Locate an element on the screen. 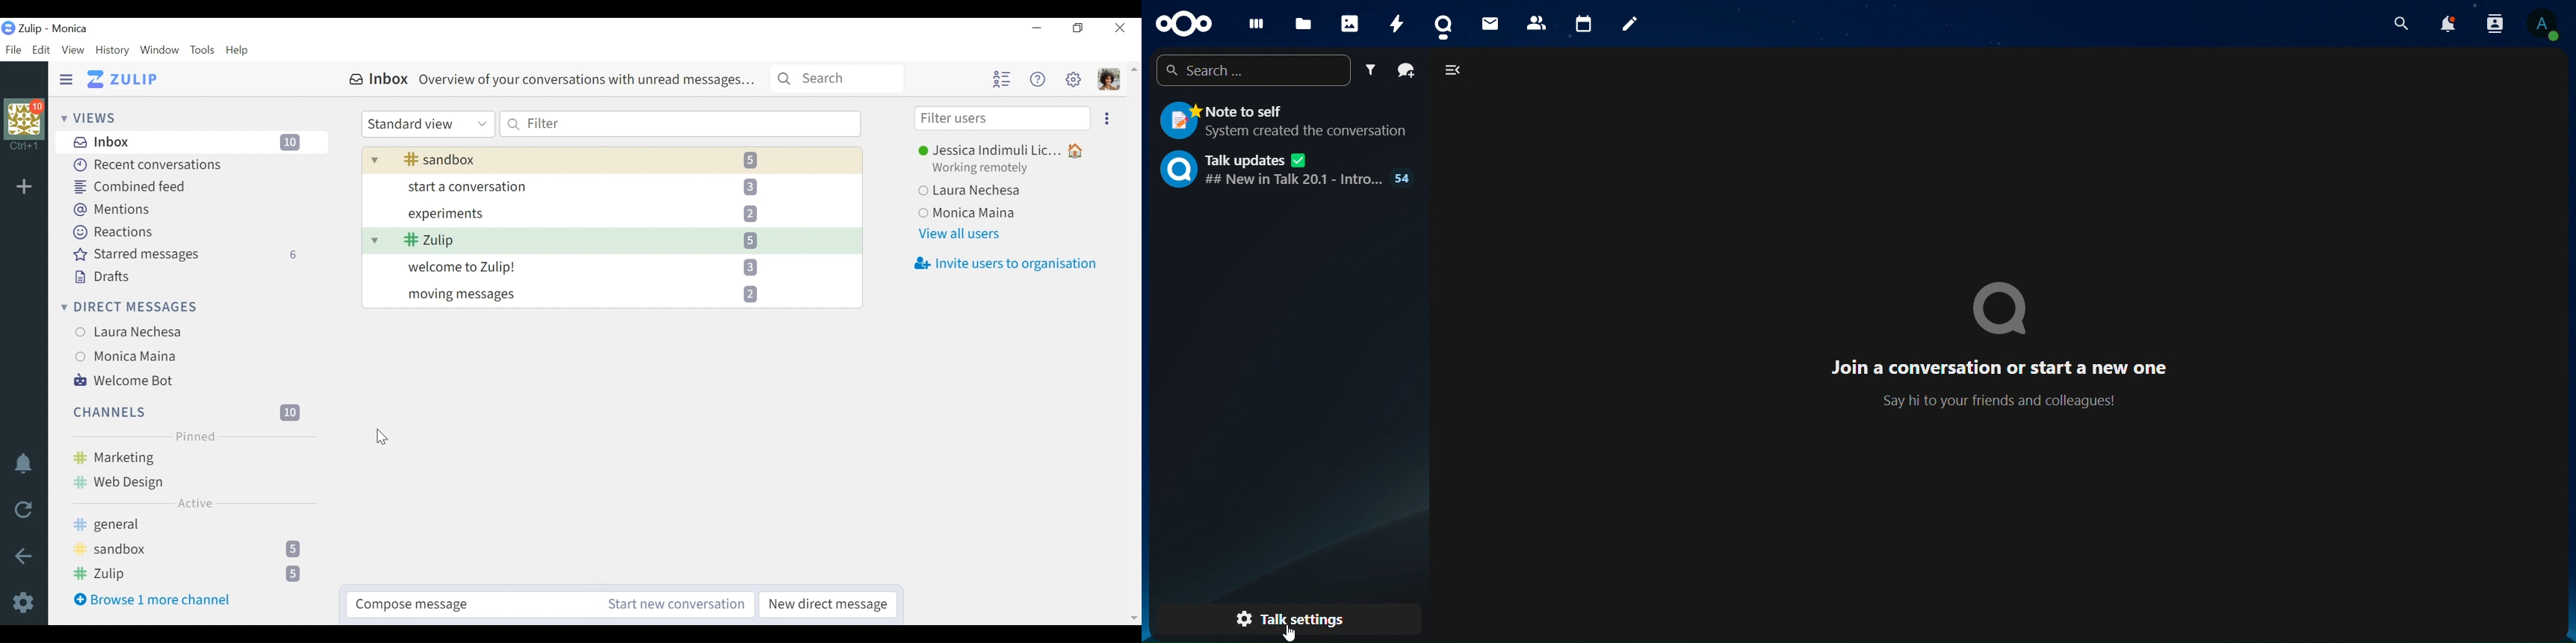 This screenshot has width=2576, height=644. Invite users to organisation is located at coordinates (1005, 264).